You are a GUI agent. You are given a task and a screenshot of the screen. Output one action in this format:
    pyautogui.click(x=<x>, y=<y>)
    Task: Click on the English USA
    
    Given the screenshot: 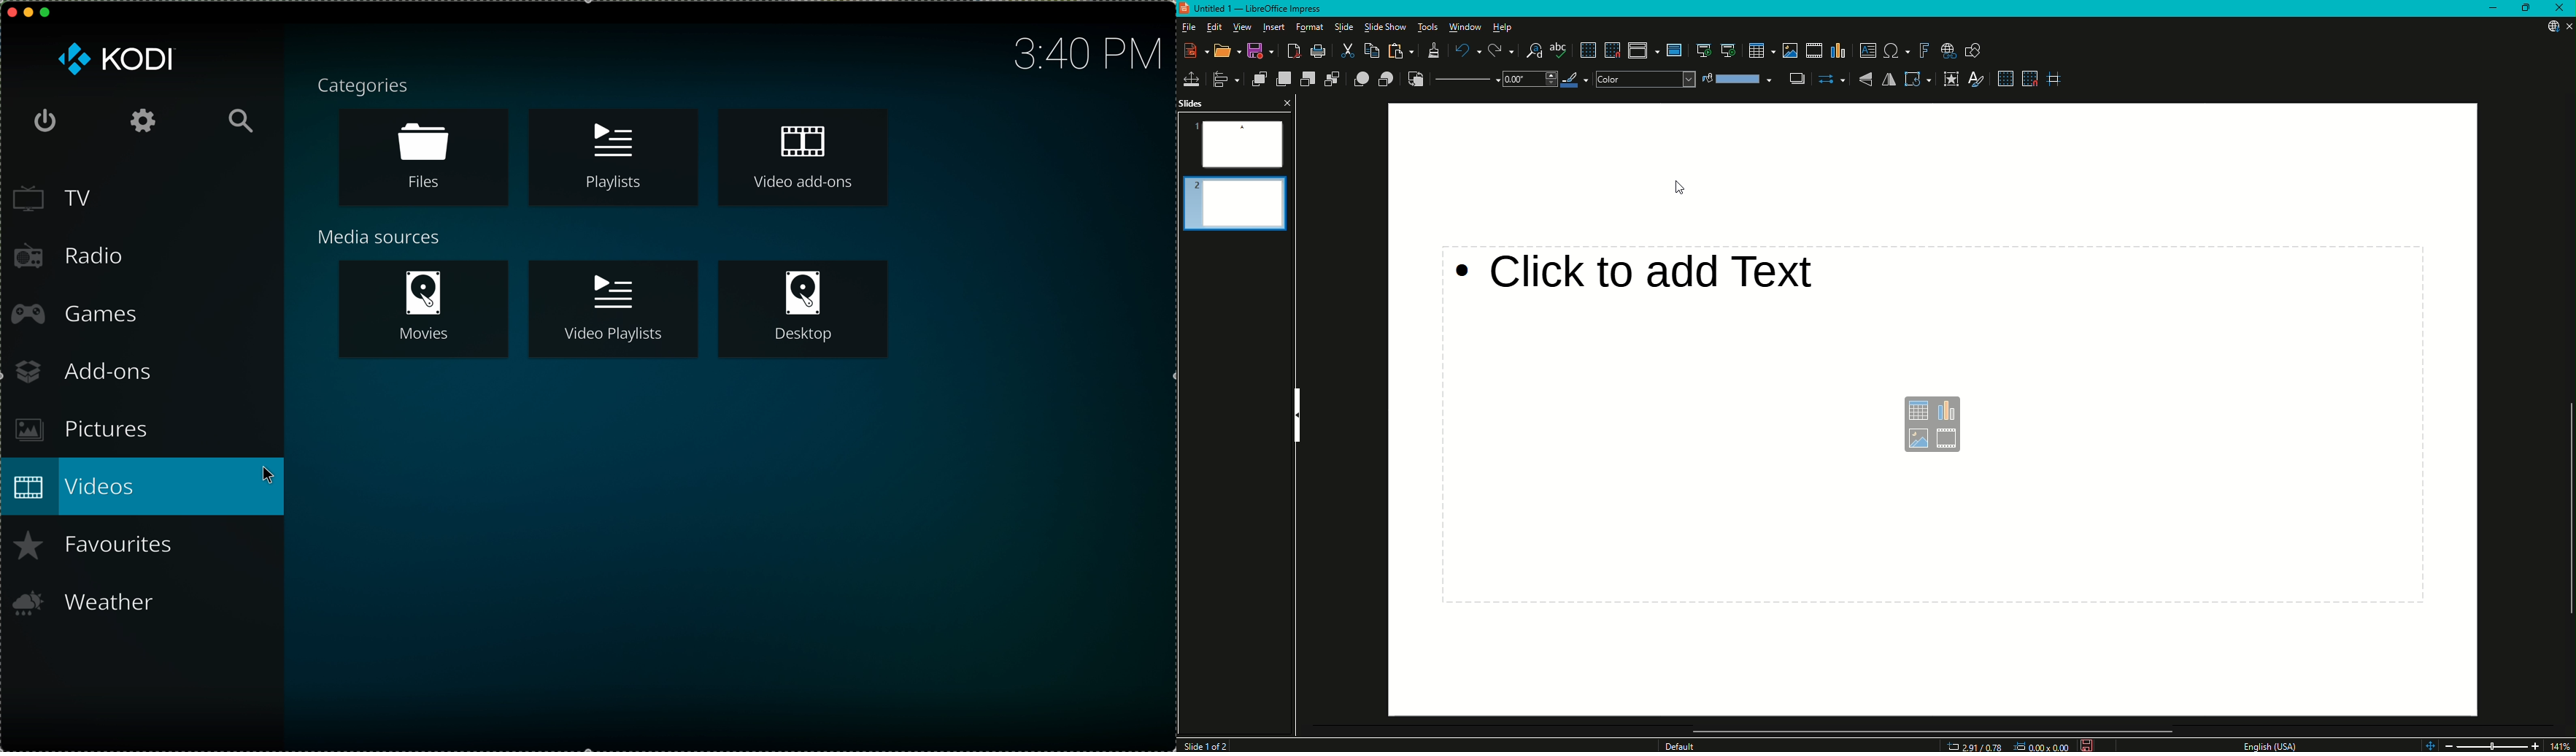 What is the action you would take?
    pyautogui.click(x=2275, y=745)
    